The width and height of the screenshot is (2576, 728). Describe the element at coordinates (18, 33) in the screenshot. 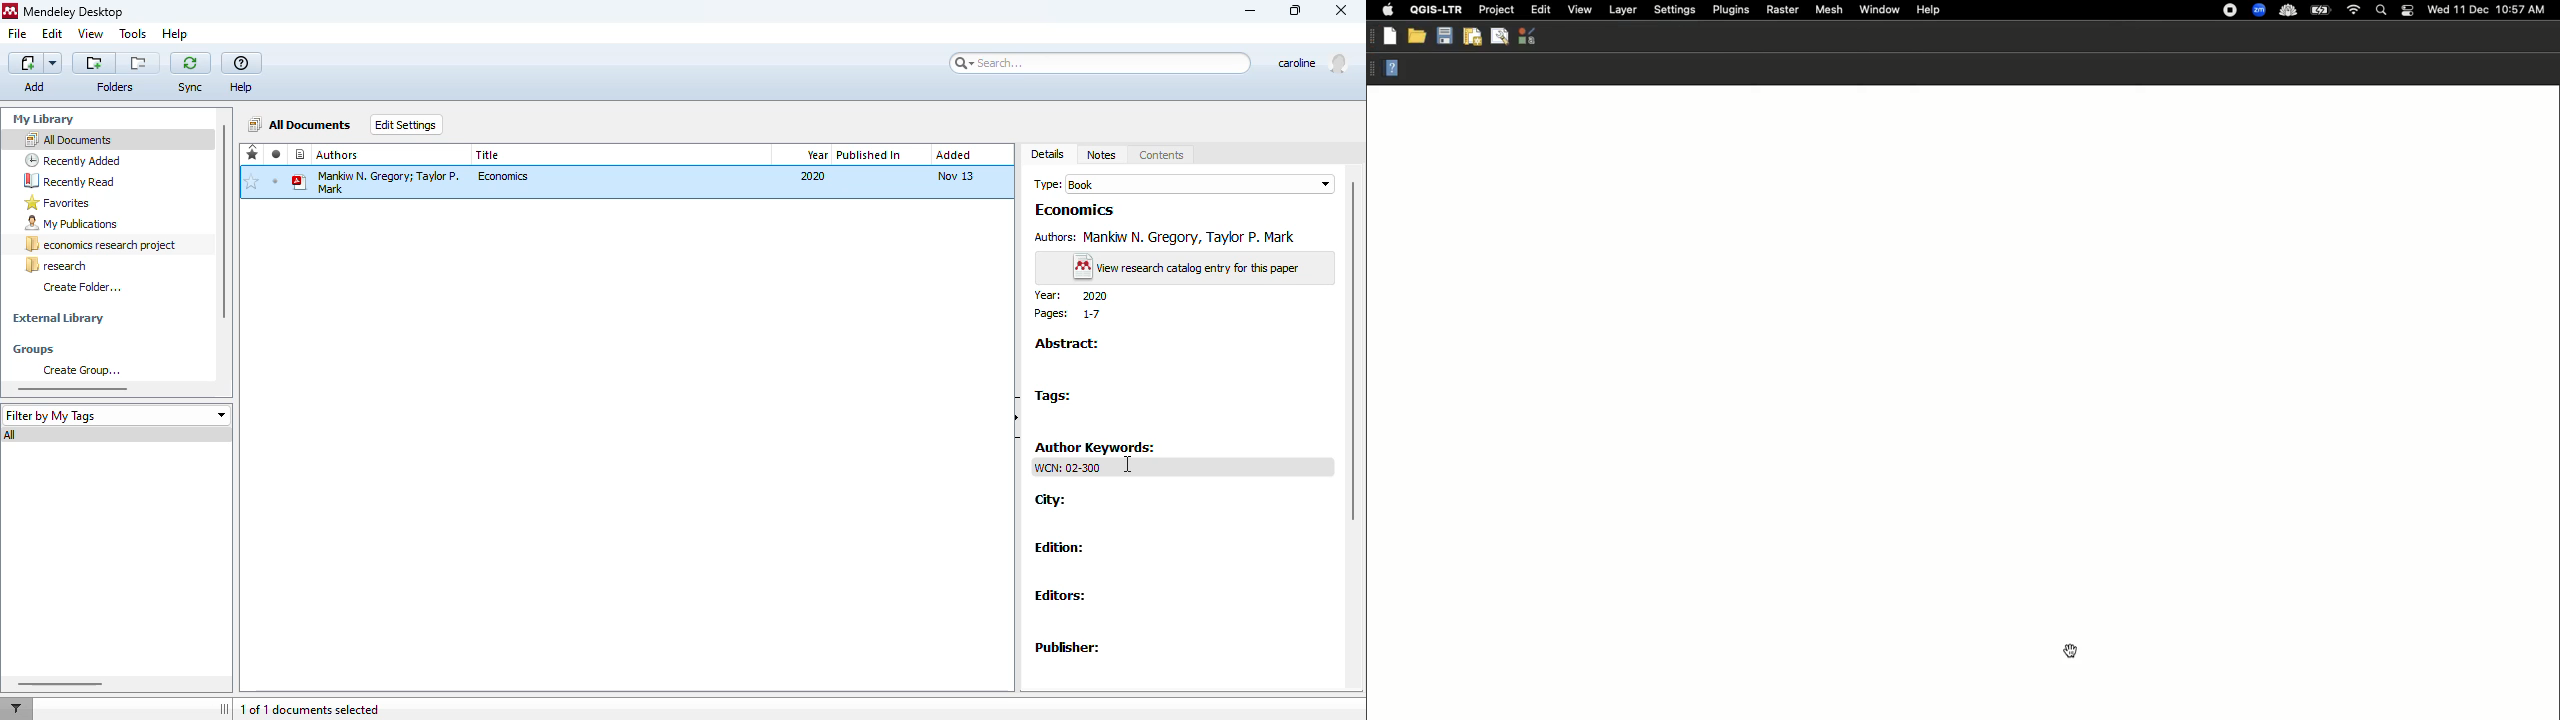

I see `file` at that location.